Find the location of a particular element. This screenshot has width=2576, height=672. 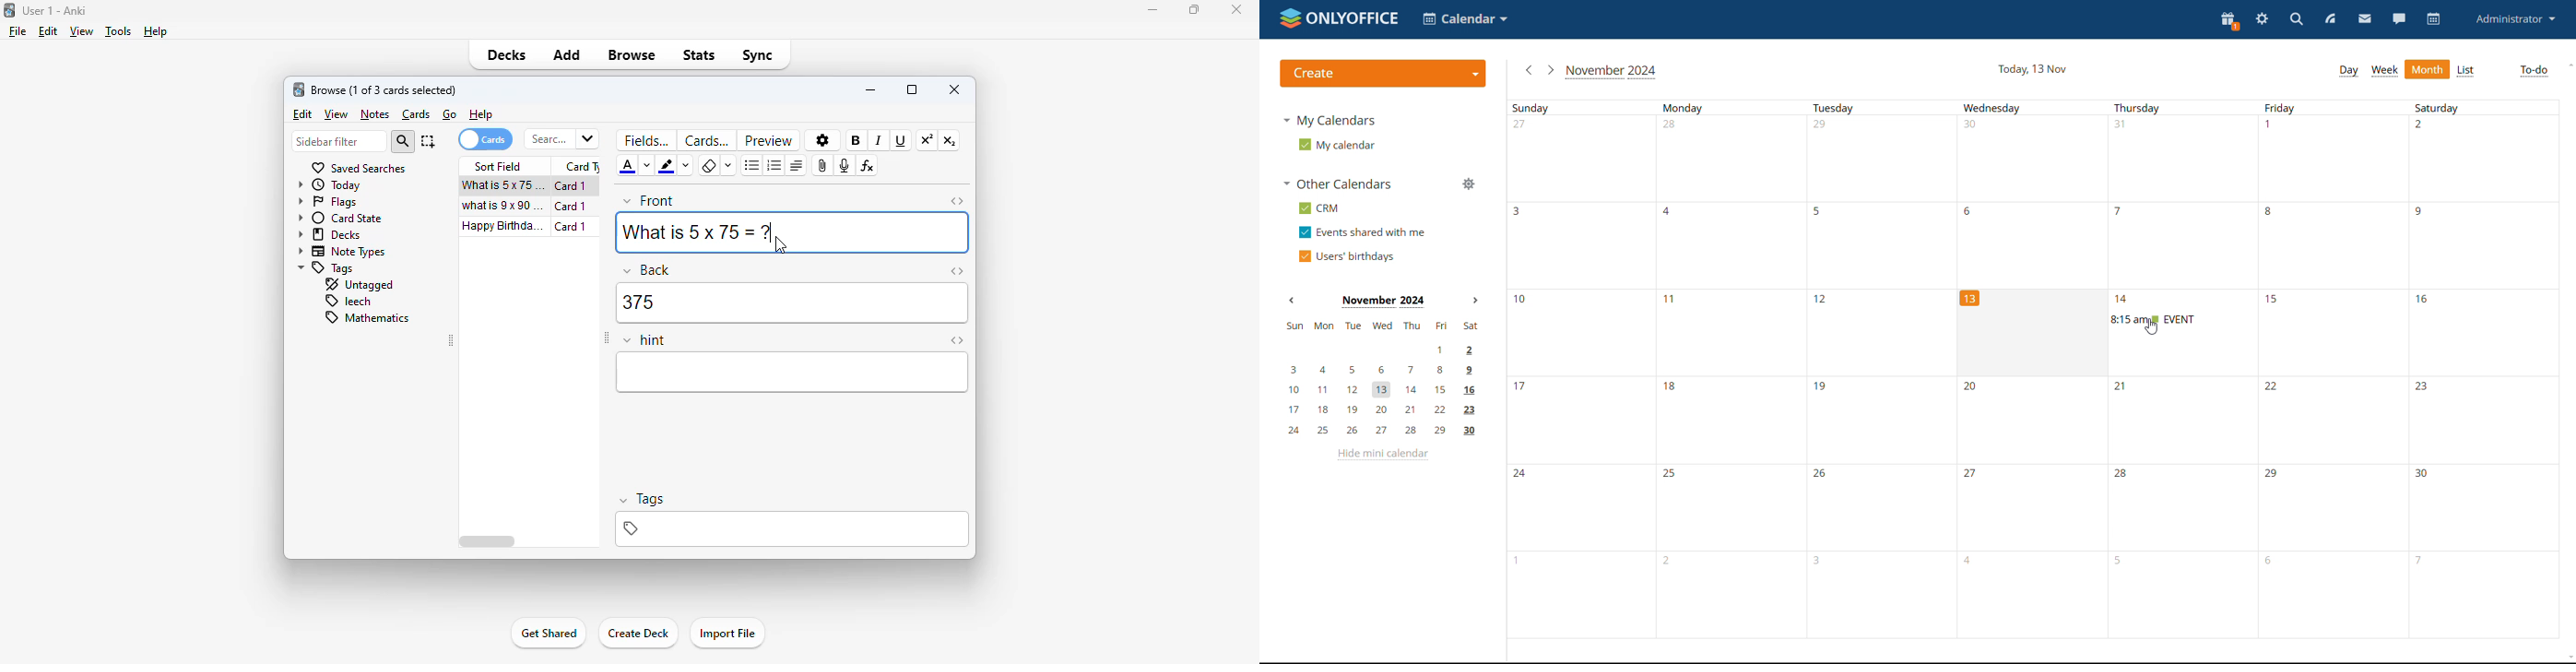

typing cursor is located at coordinates (775, 233).